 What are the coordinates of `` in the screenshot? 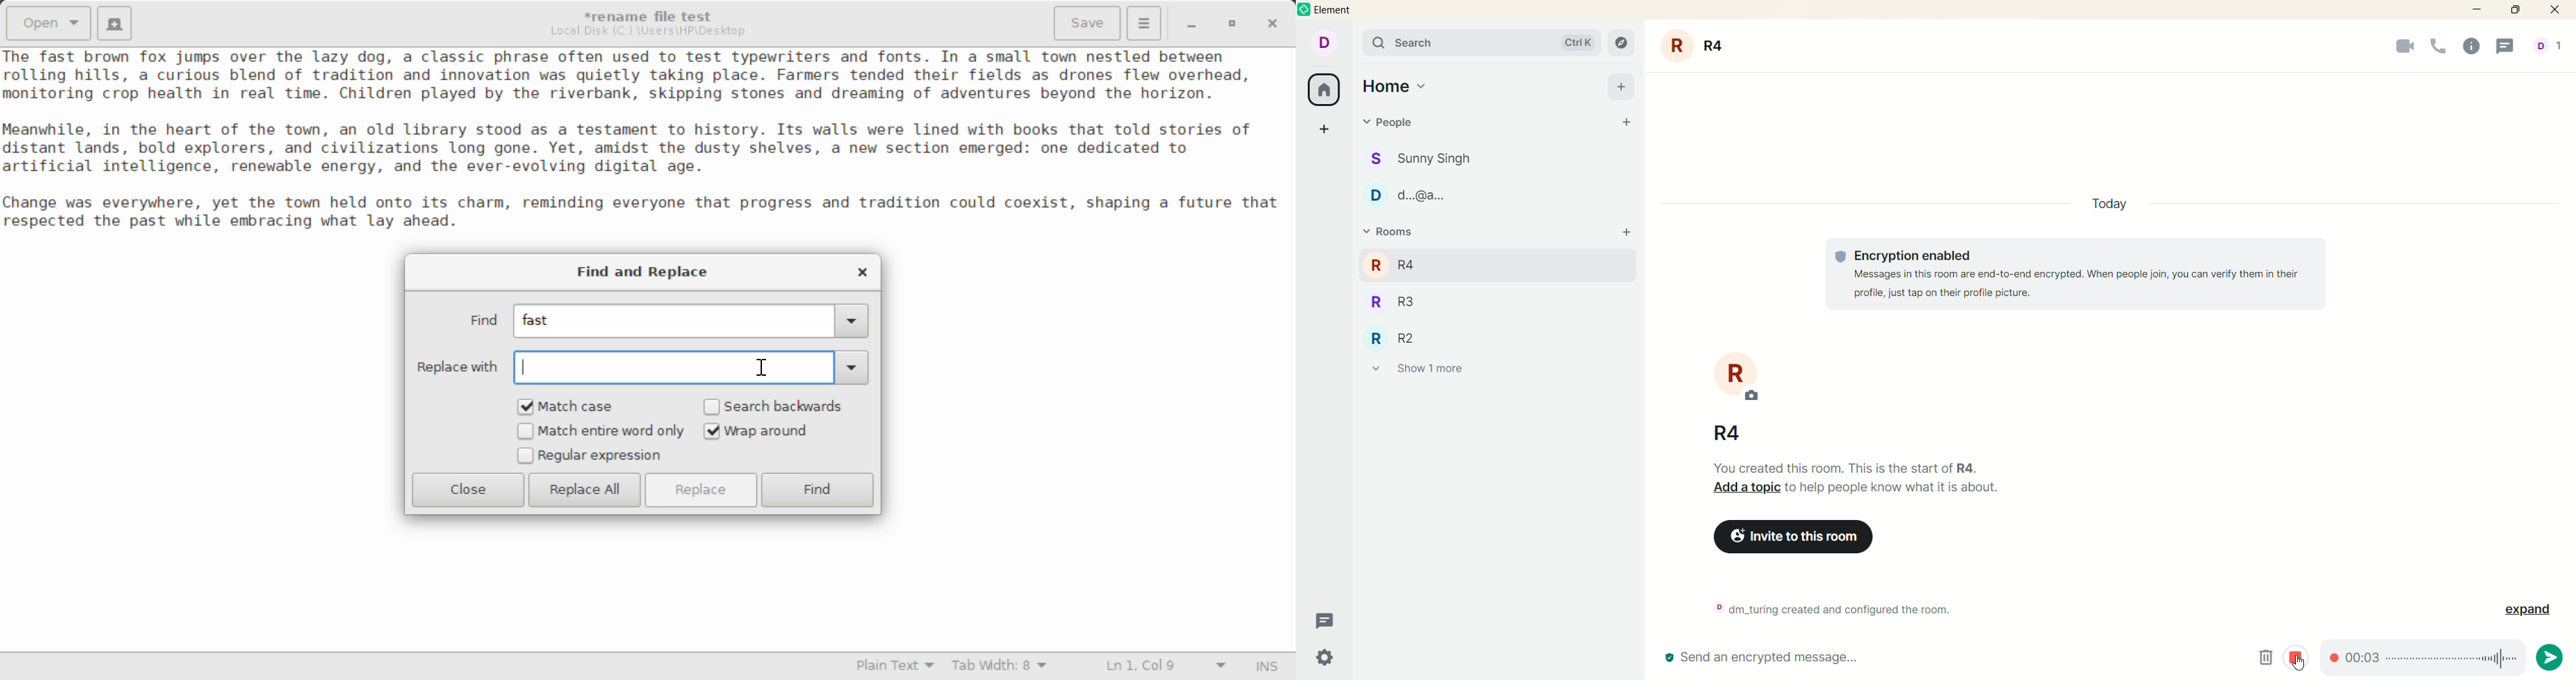 It's located at (1627, 233).